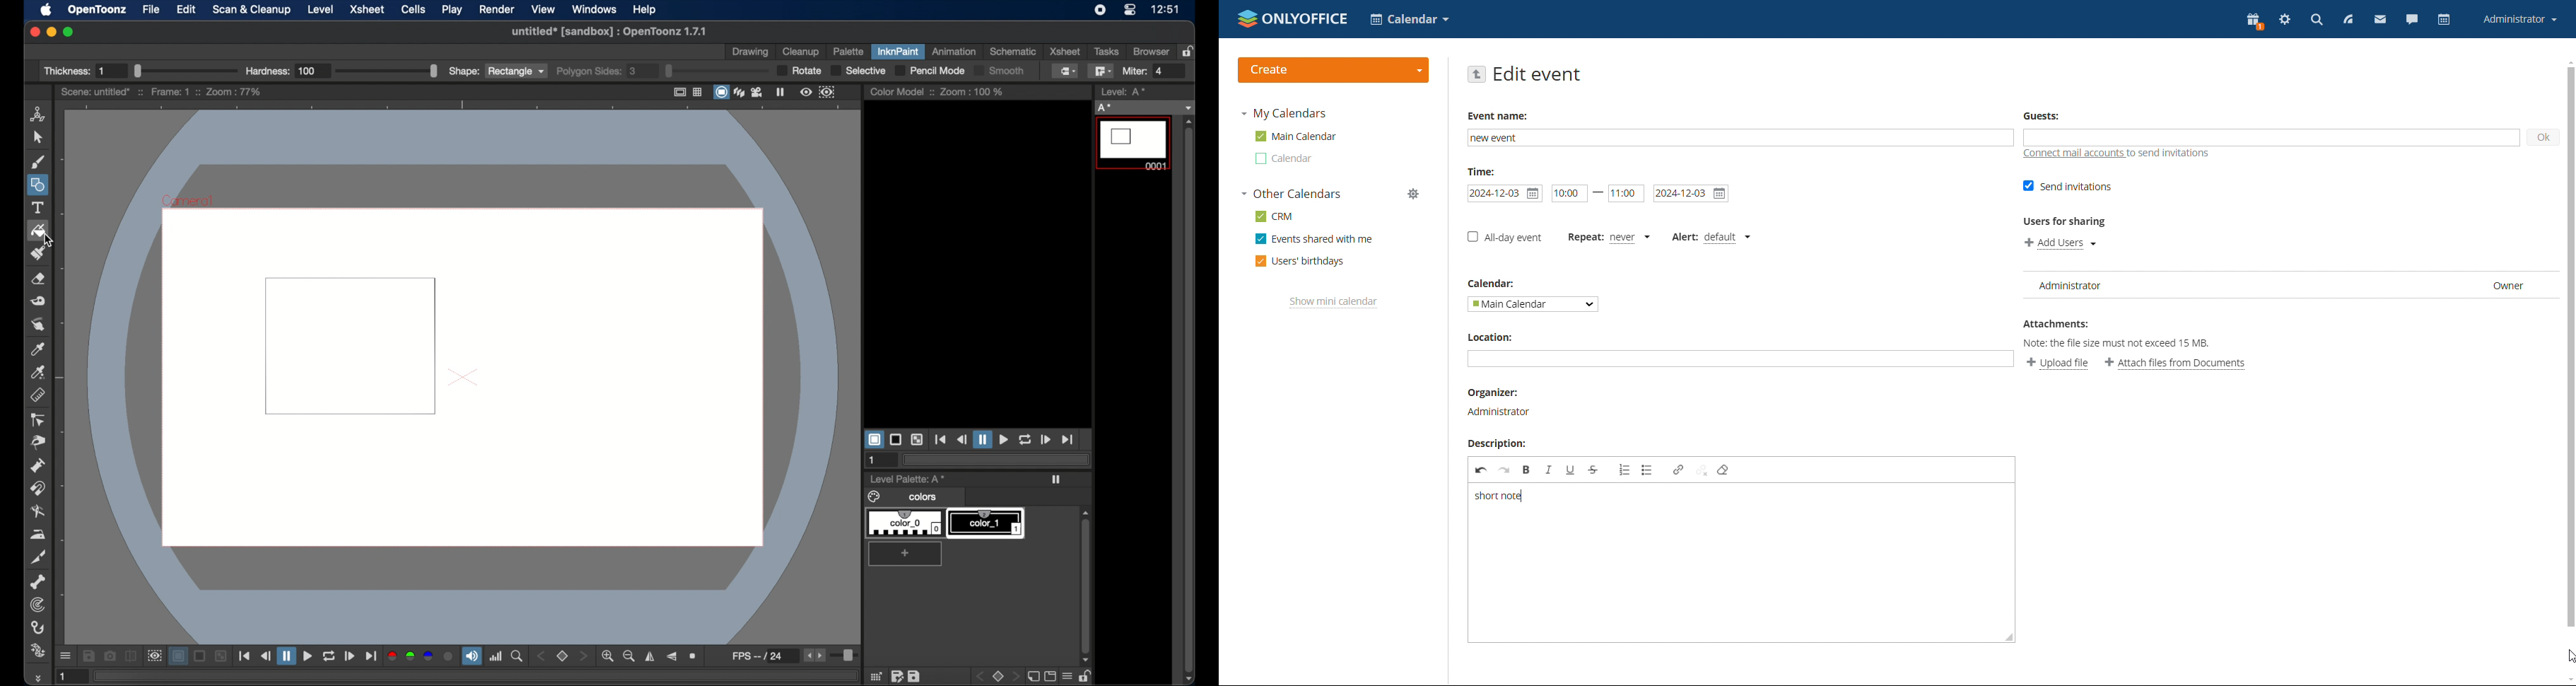  Describe the element at coordinates (1286, 113) in the screenshot. I see `my calendars` at that location.